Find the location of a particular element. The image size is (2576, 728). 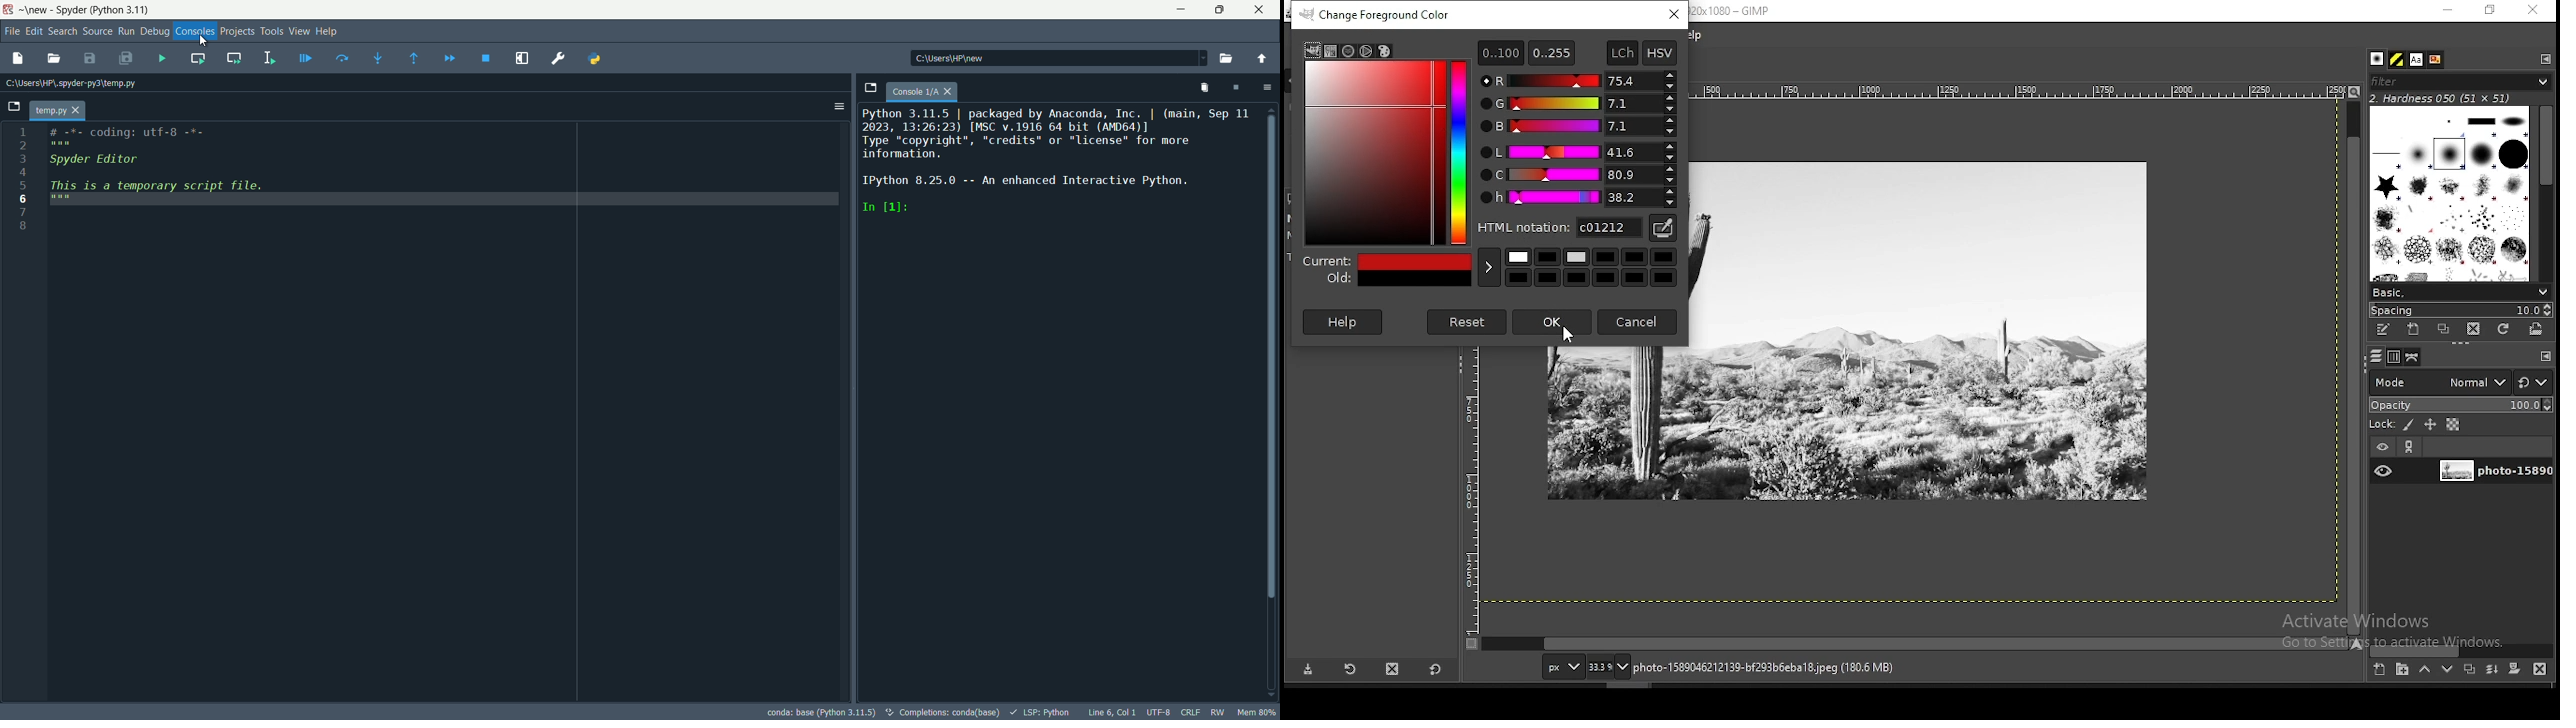

lsp:python is located at coordinates (1041, 711).